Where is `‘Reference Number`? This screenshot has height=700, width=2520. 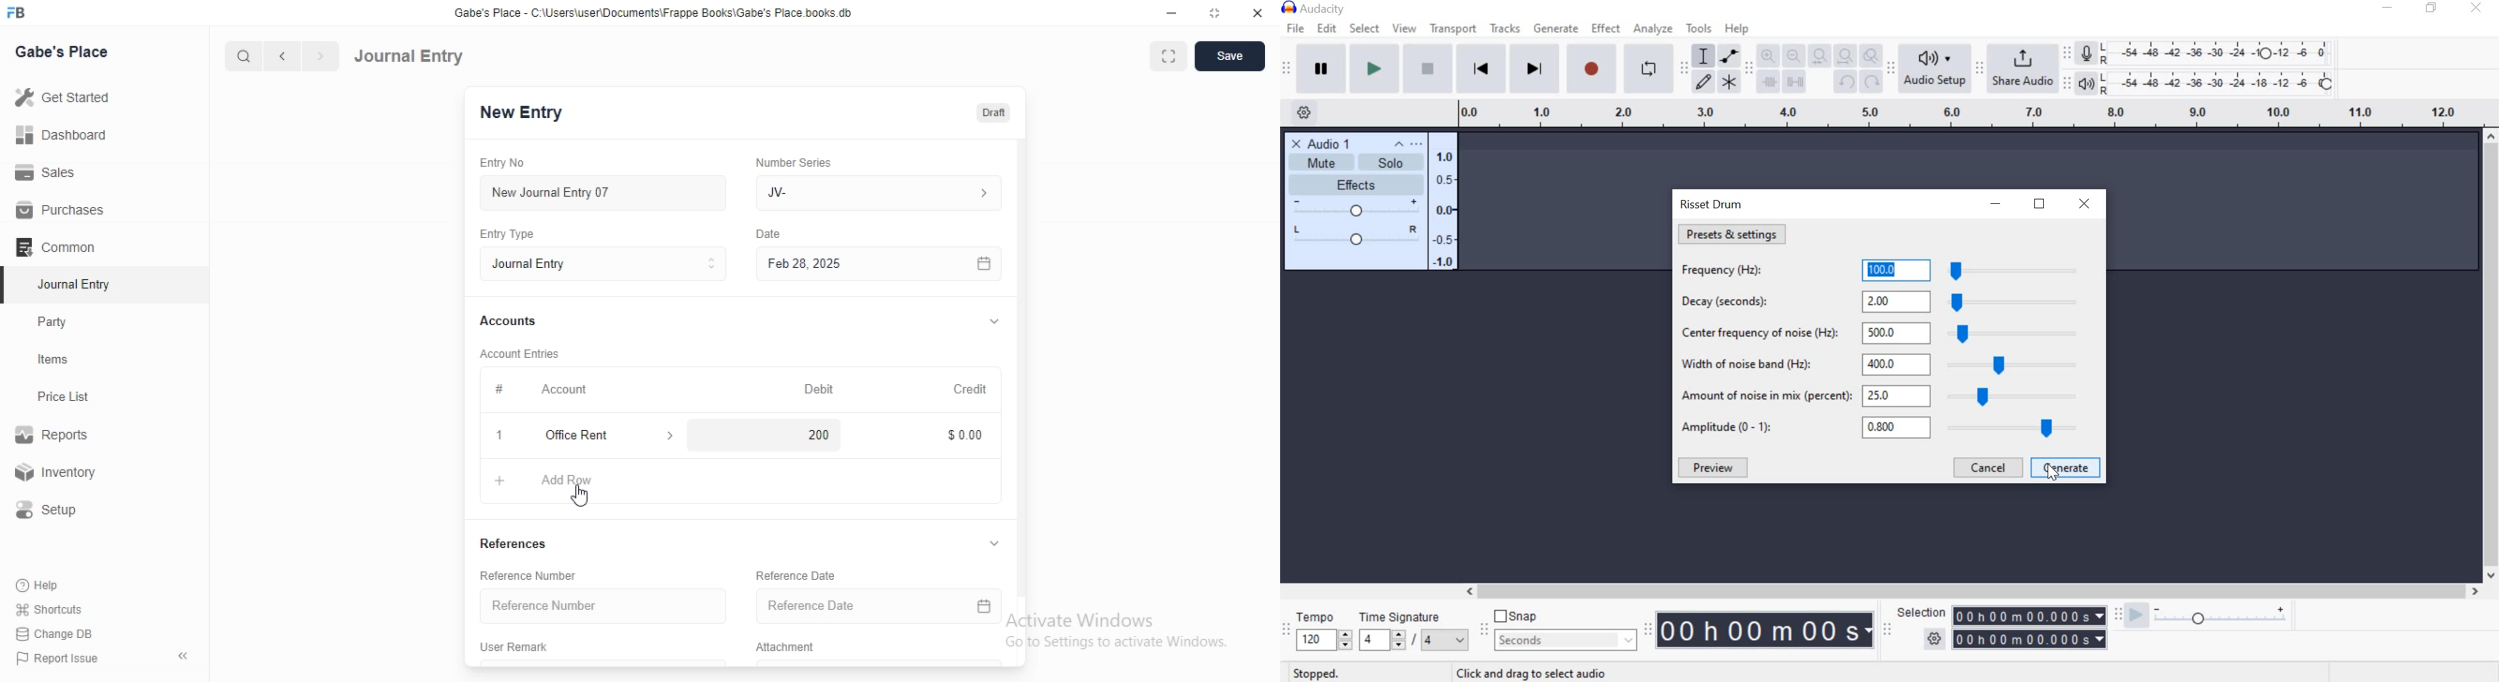
‘Reference Number is located at coordinates (529, 575).